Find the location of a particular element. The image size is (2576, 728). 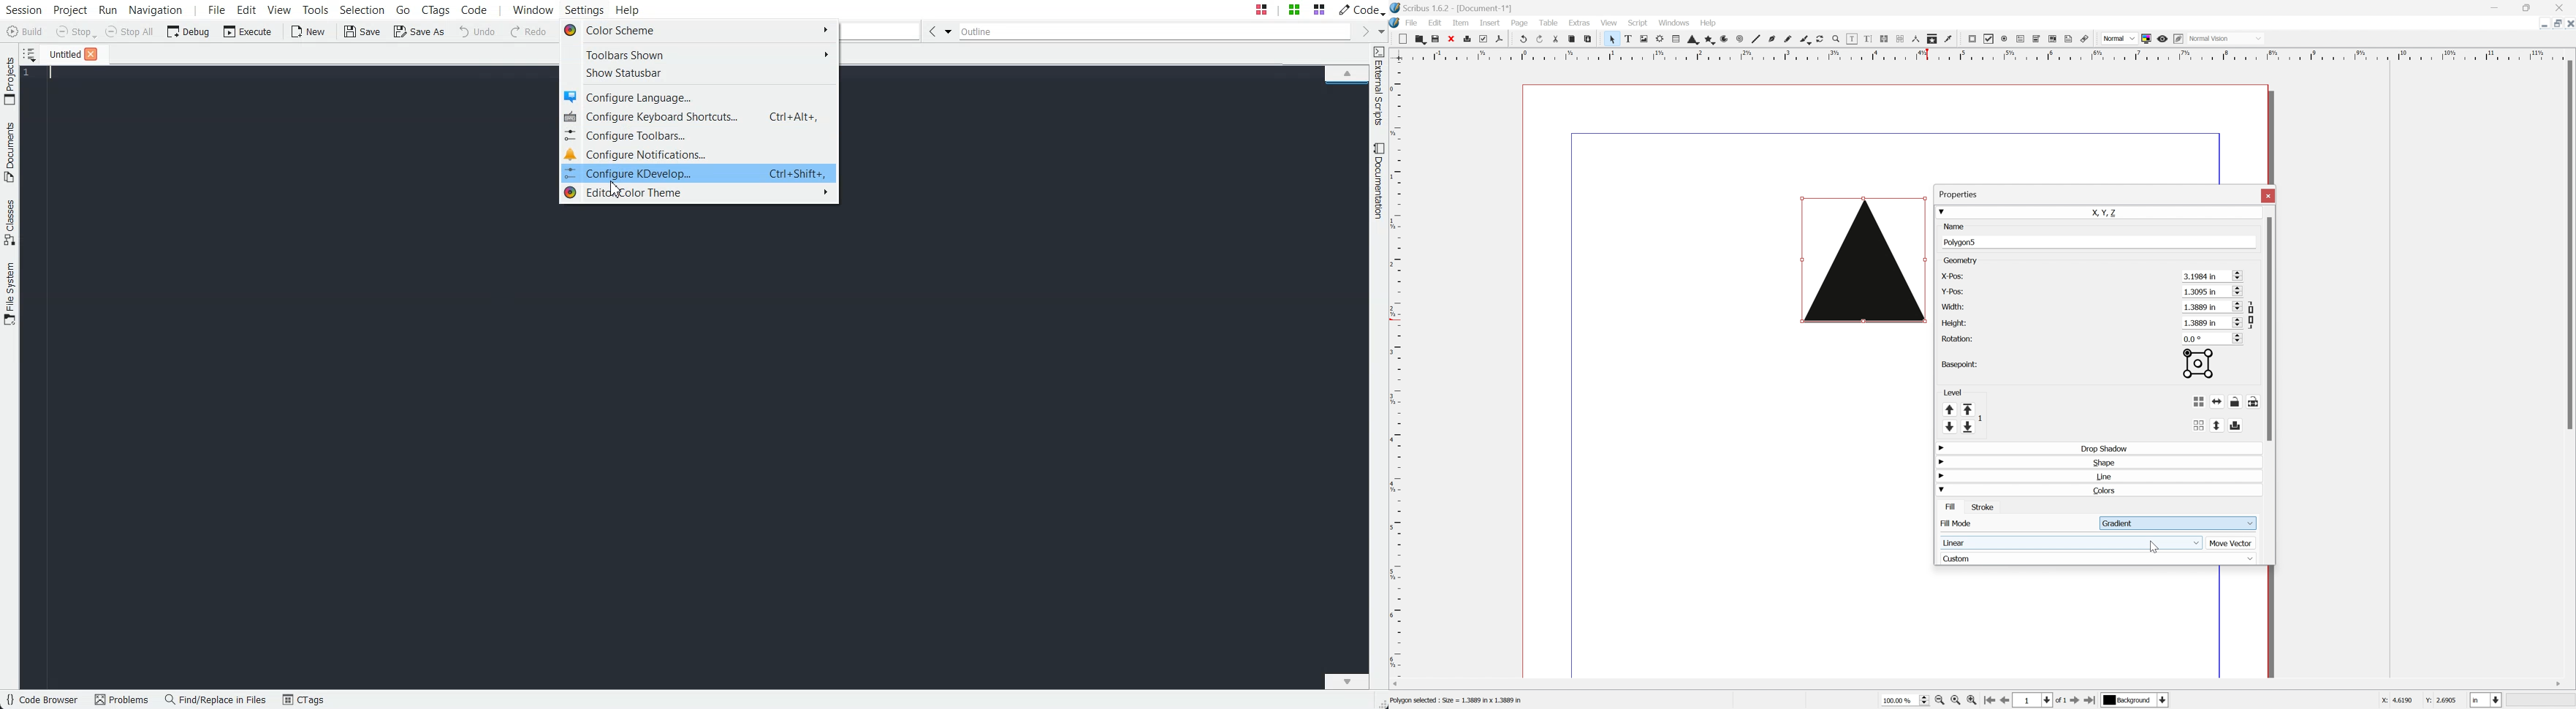

Close is located at coordinates (2268, 195).